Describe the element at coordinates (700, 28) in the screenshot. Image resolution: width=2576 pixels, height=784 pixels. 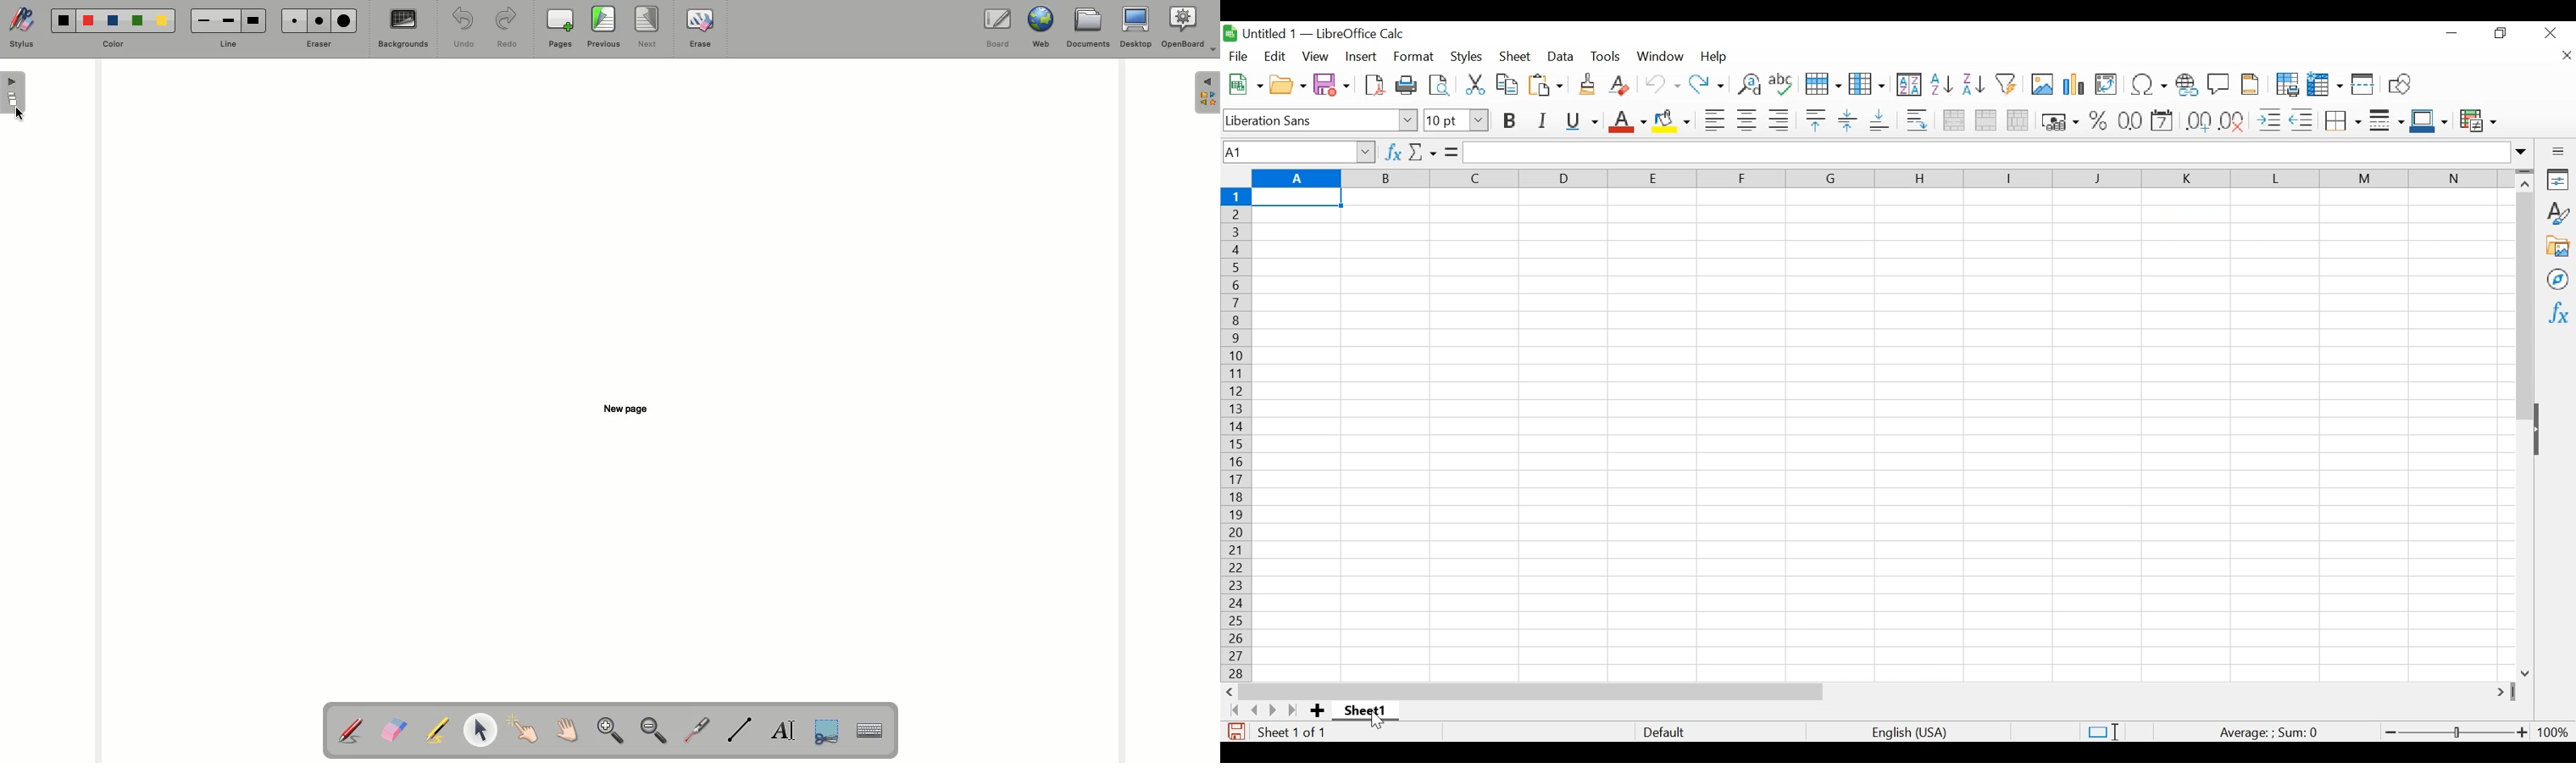
I see `Erase` at that location.